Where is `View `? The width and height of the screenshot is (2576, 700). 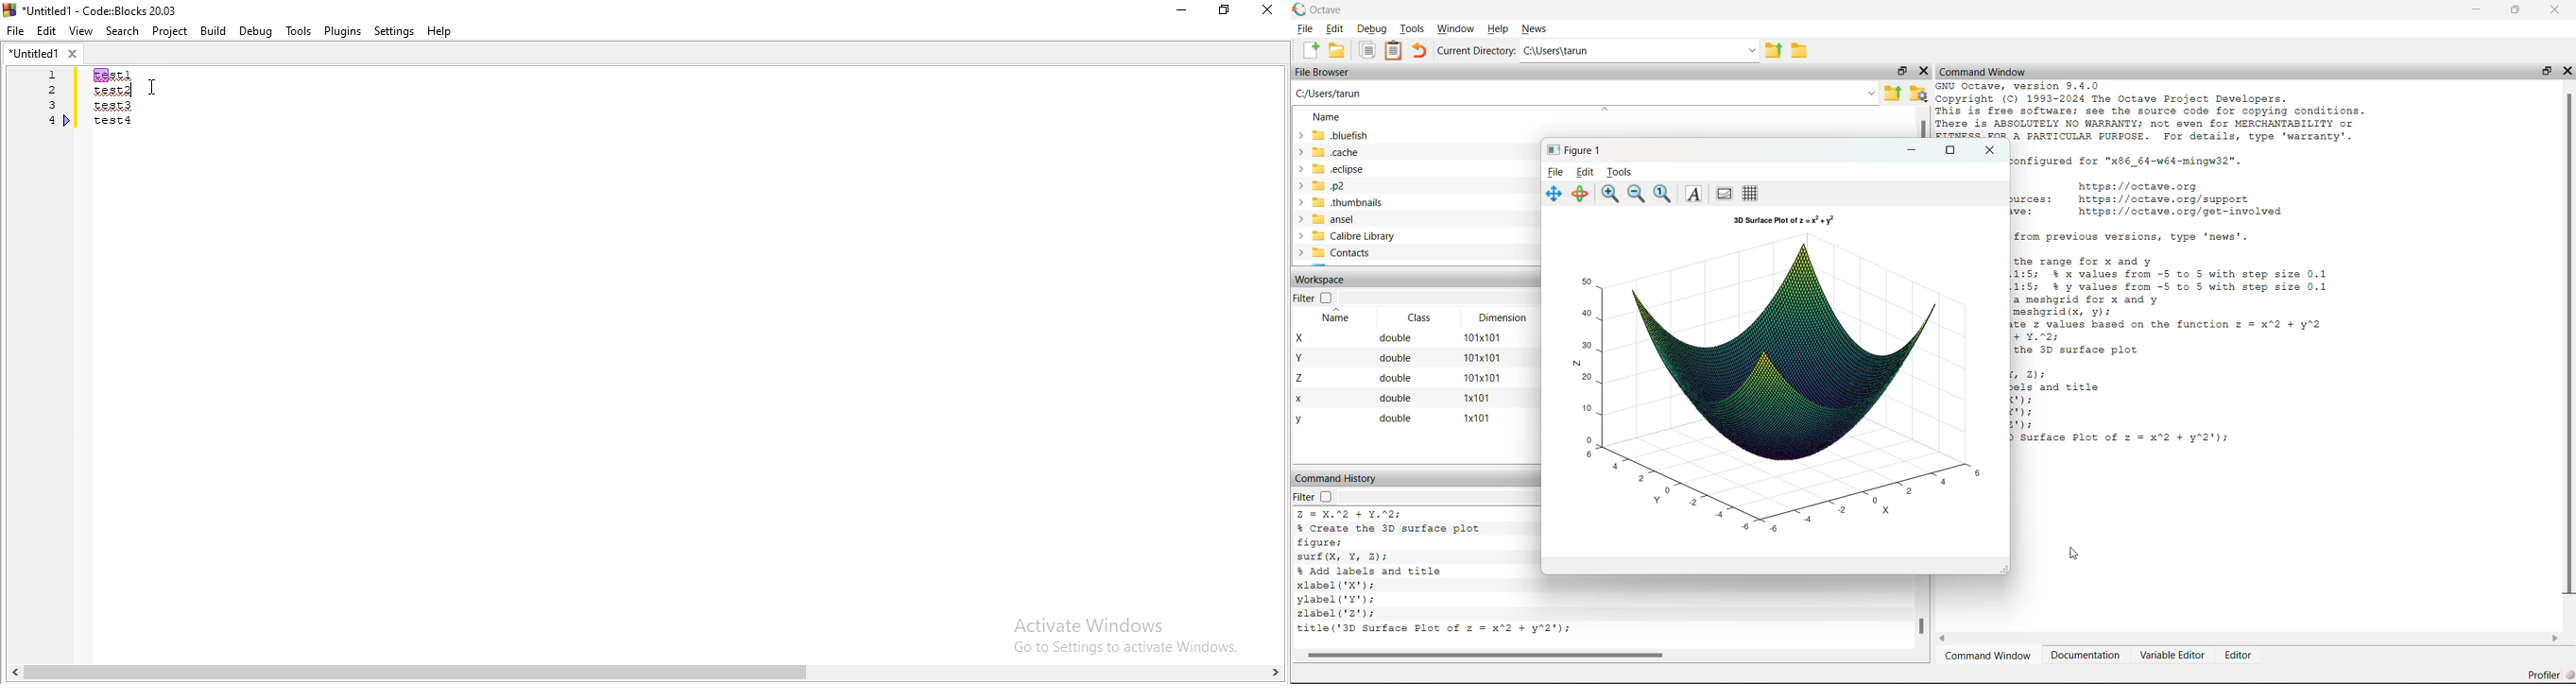
View  is located at coordinates (80, 31).